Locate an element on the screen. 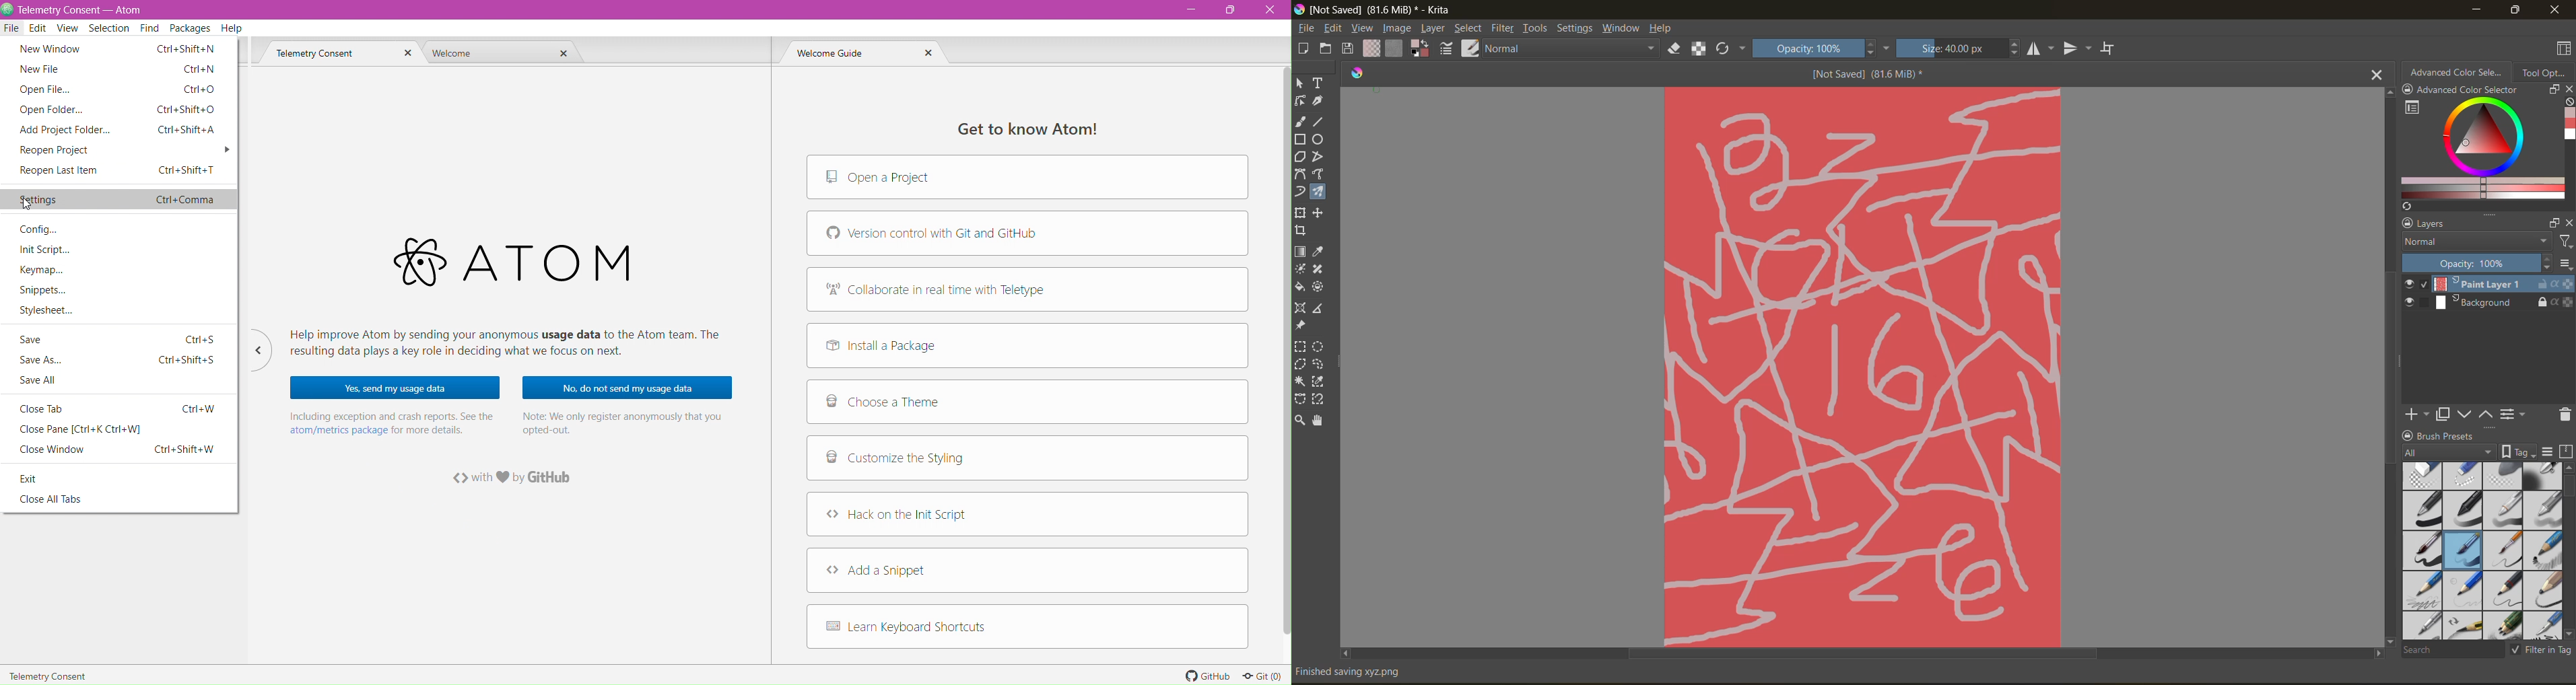 This screenshot has width=2576, height=700. delete mask is located at coordinates (2565, 417).